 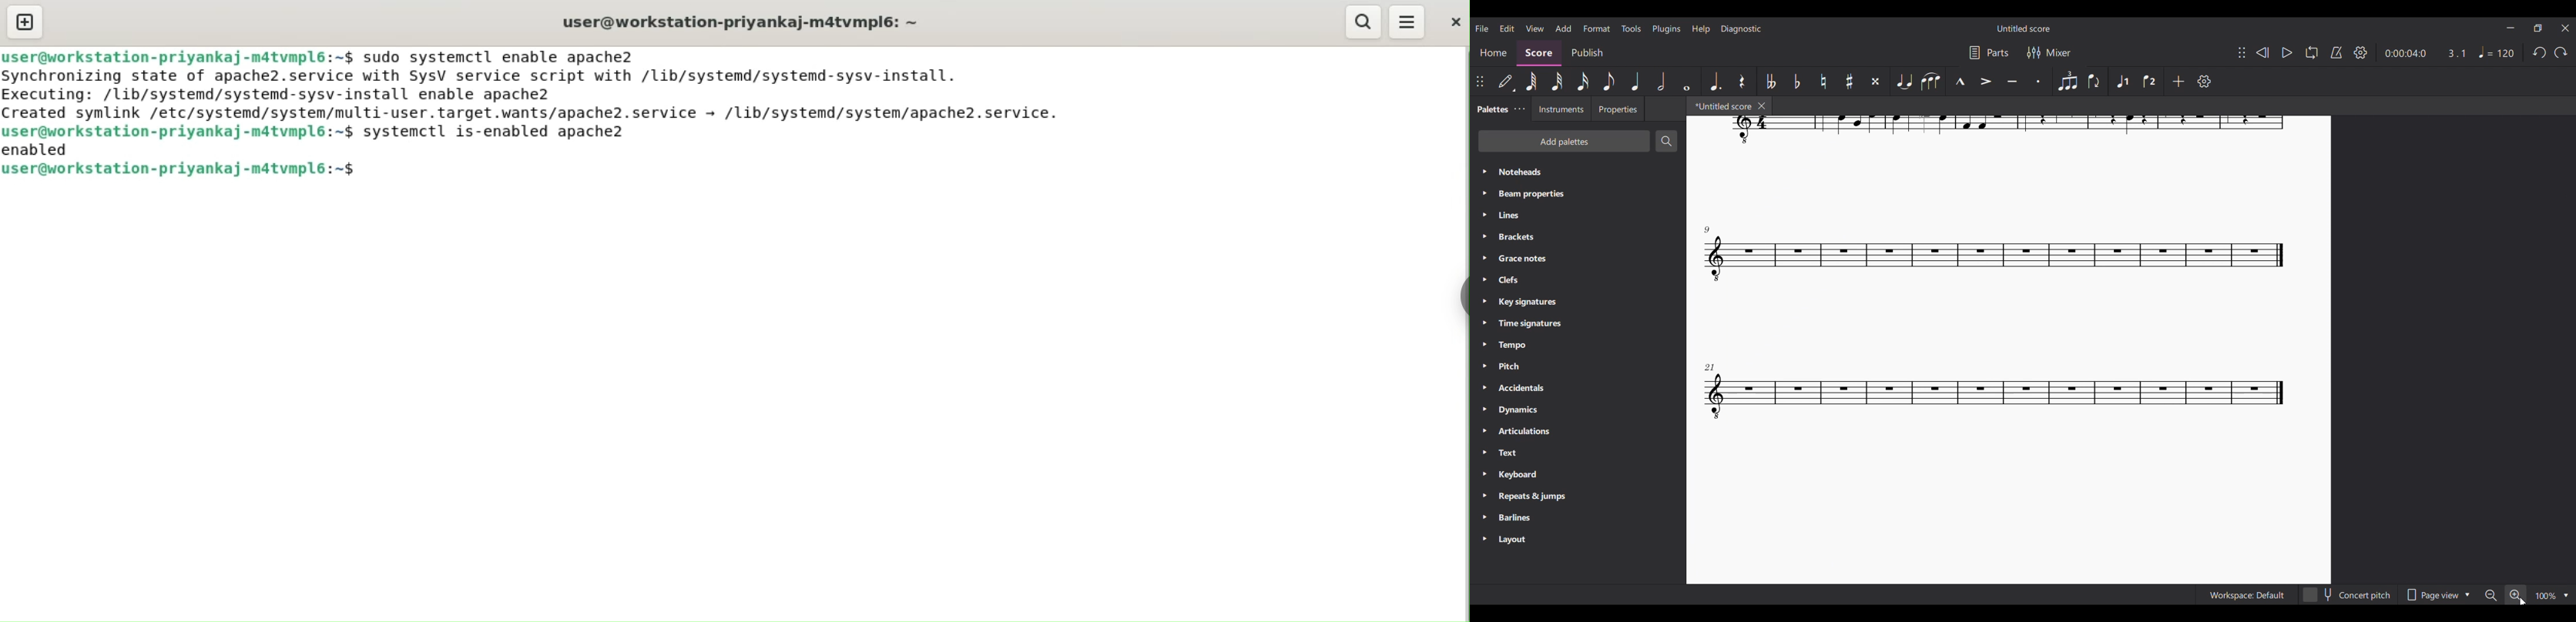 I want to click on Slur, so click(x=1930, y=81).